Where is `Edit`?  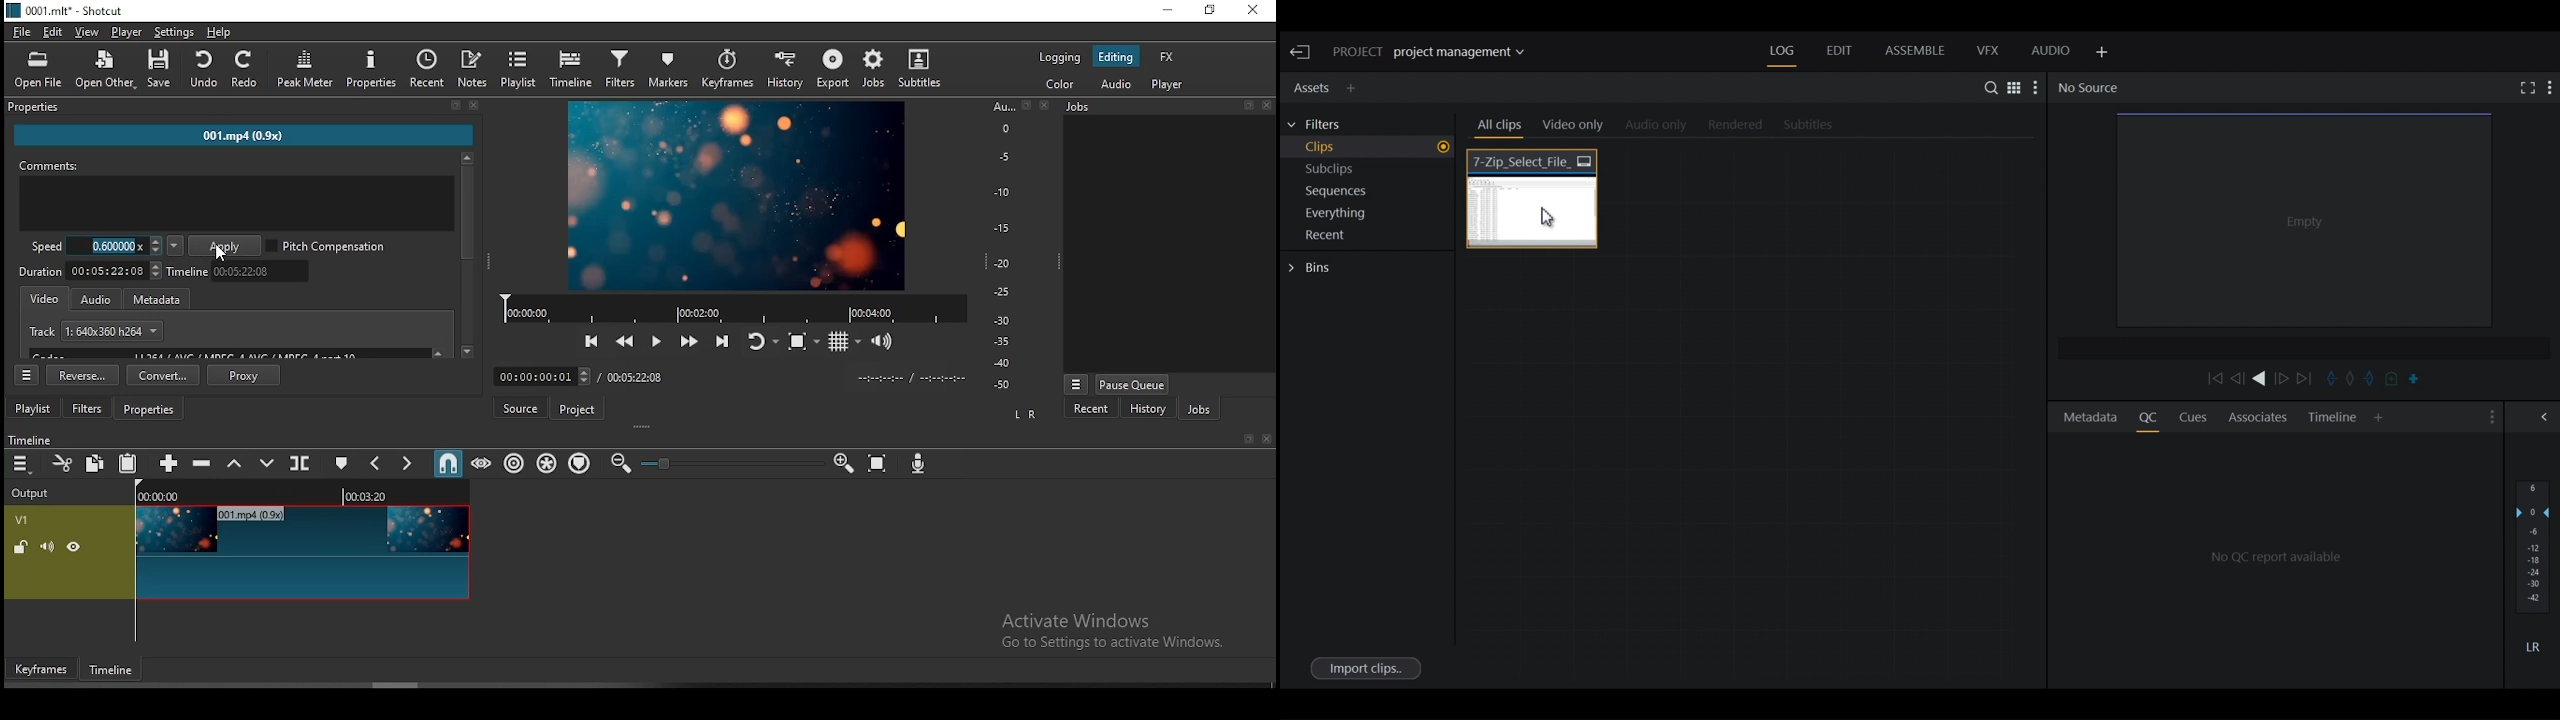
Edit is located at coordinates (1838, 52).